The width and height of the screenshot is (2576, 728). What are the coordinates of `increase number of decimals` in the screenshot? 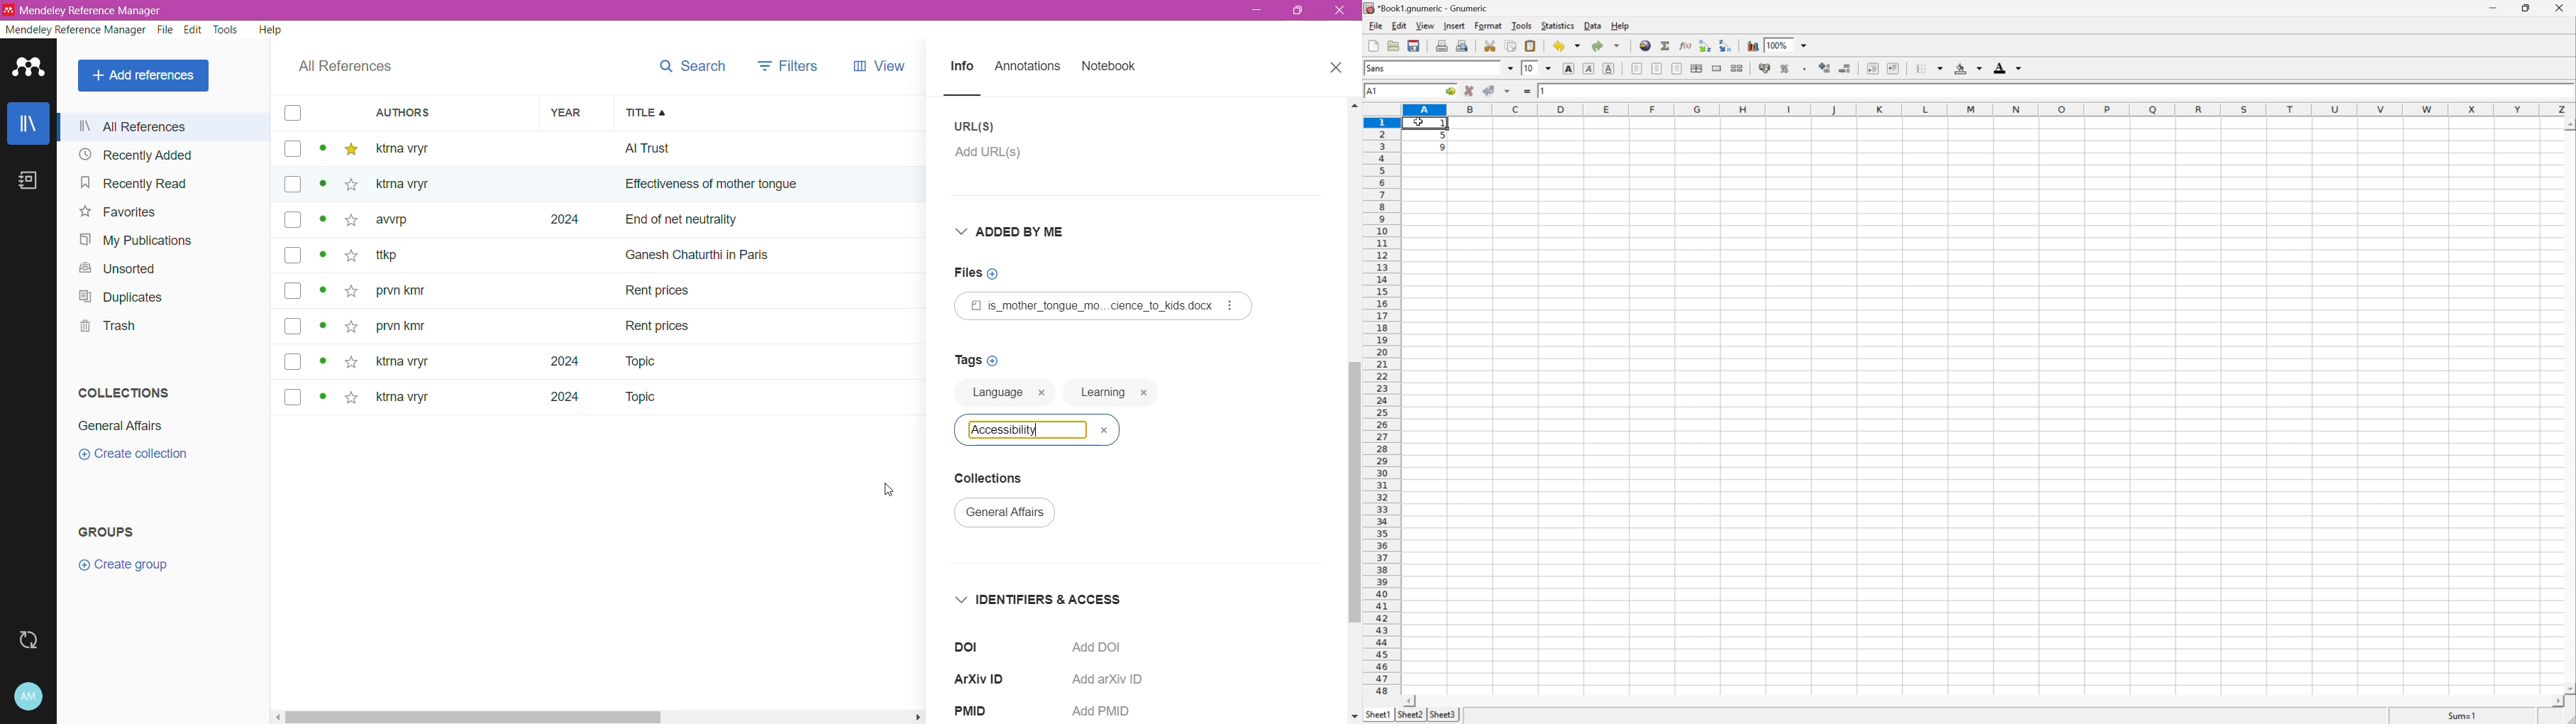 It's located at (1825, 68).